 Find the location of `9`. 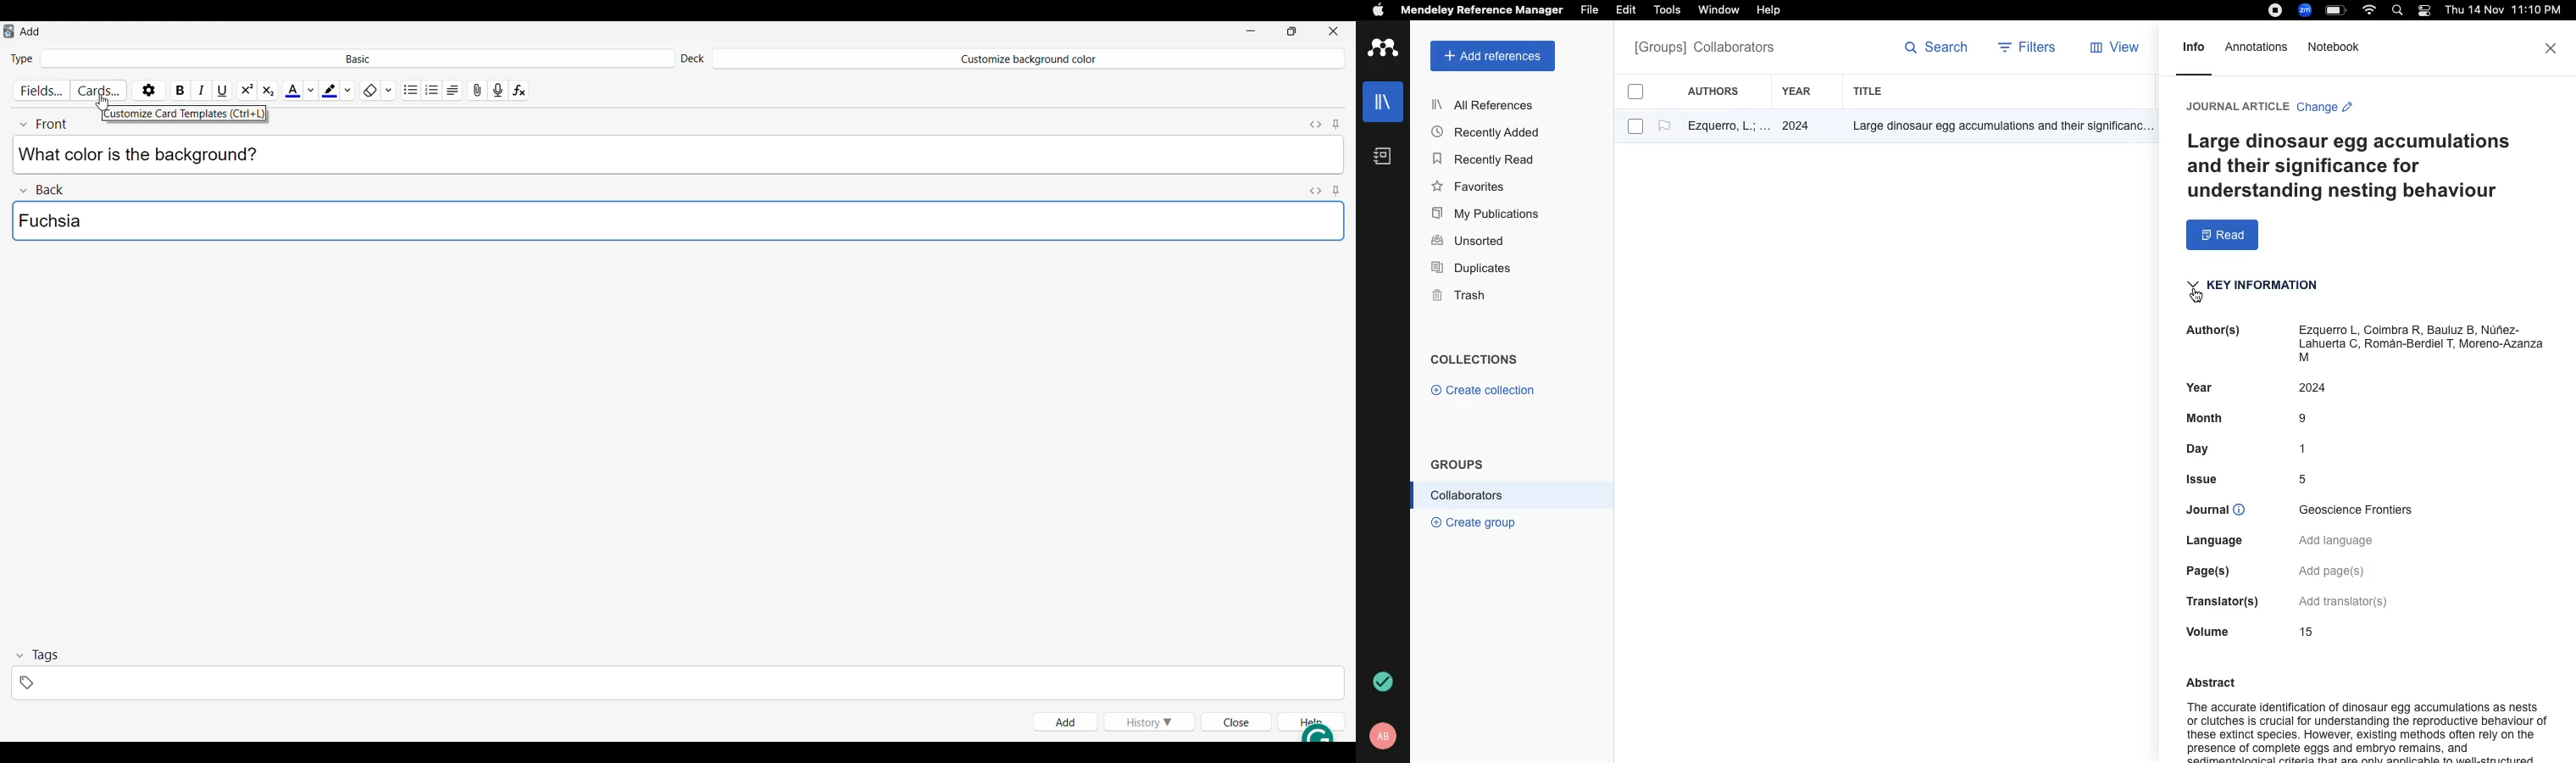

9 is located at coordinates (2306, 419).